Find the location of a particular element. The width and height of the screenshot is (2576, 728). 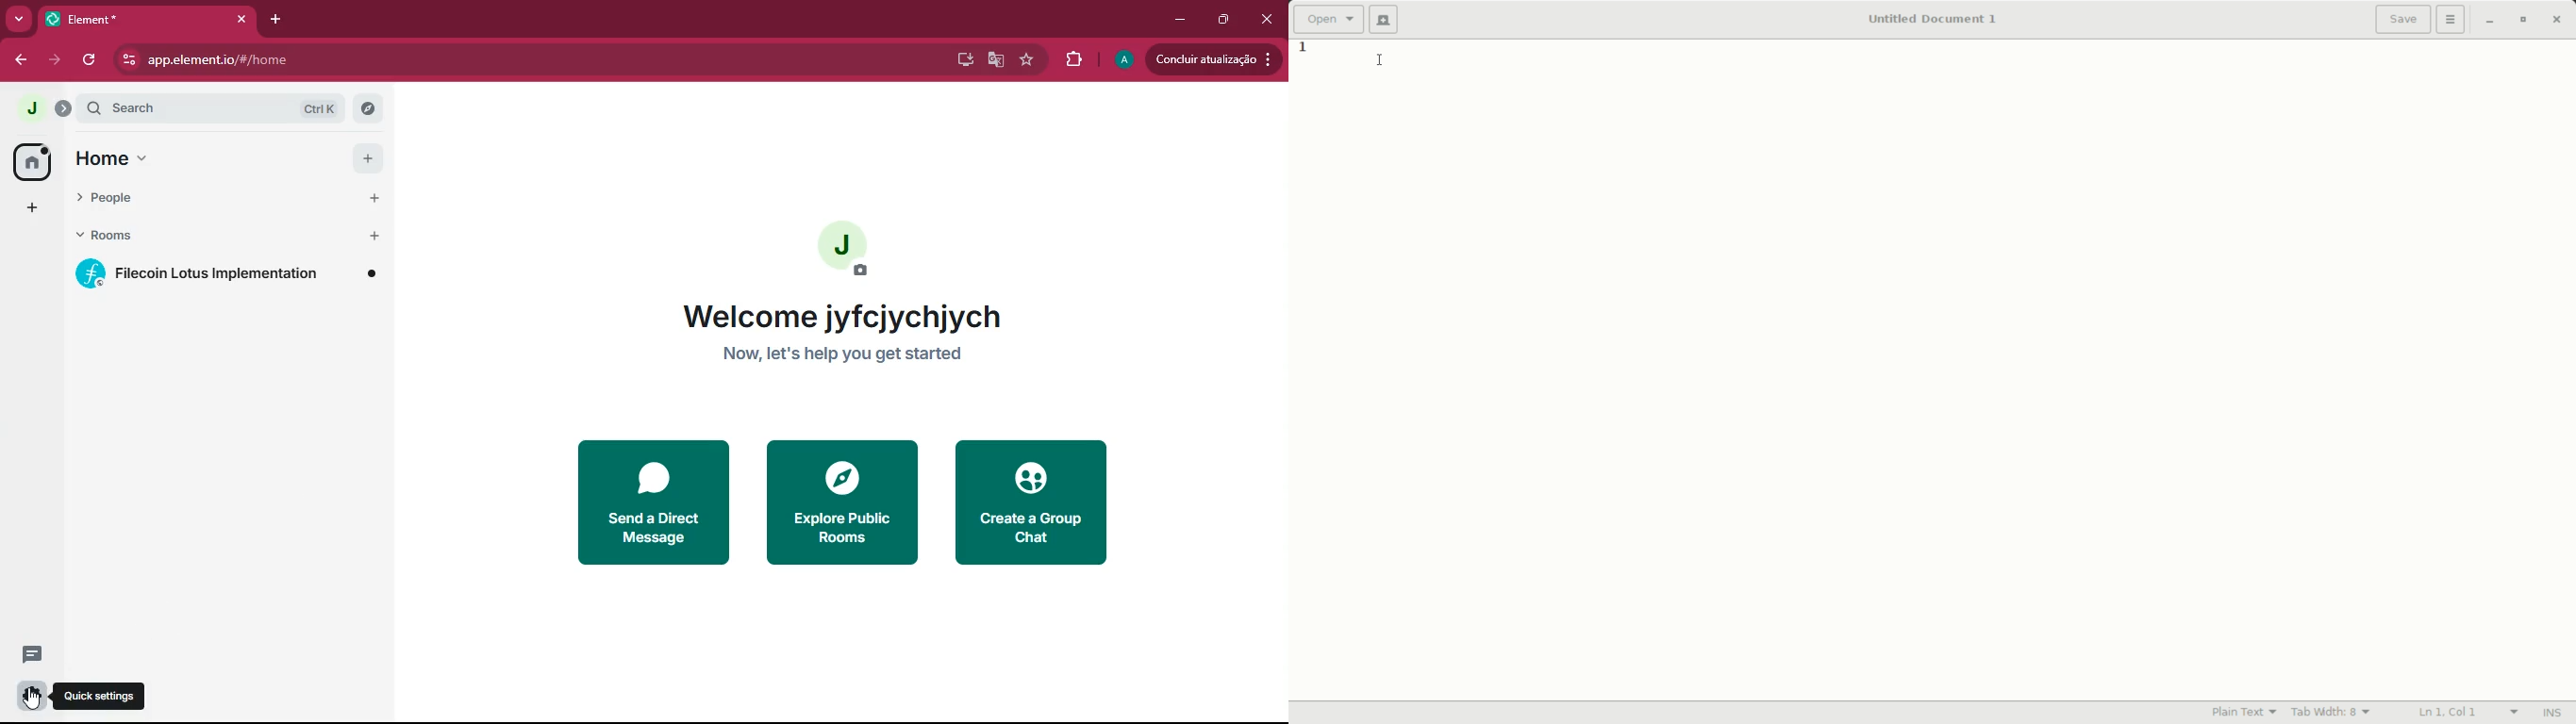

close is located at coordinates (1269, 19).